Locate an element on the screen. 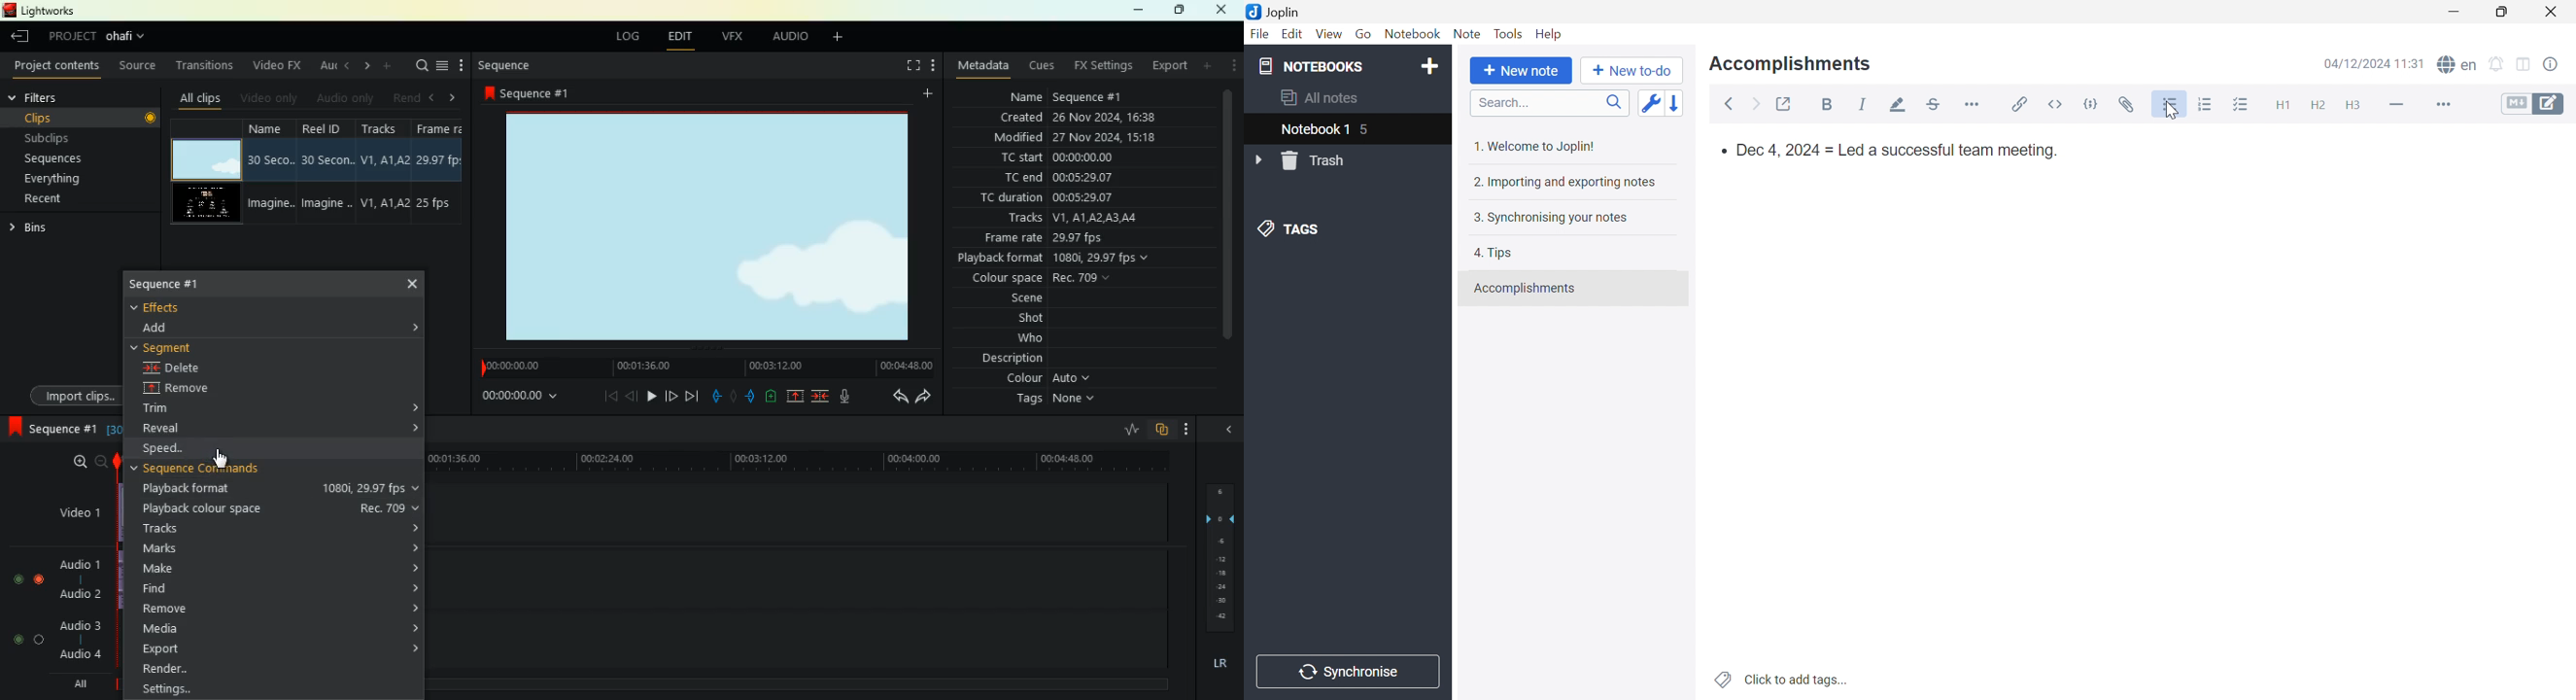 The height and width of the screenshot is (700, 2576). Highlight is located at coordinates (1901, 105).